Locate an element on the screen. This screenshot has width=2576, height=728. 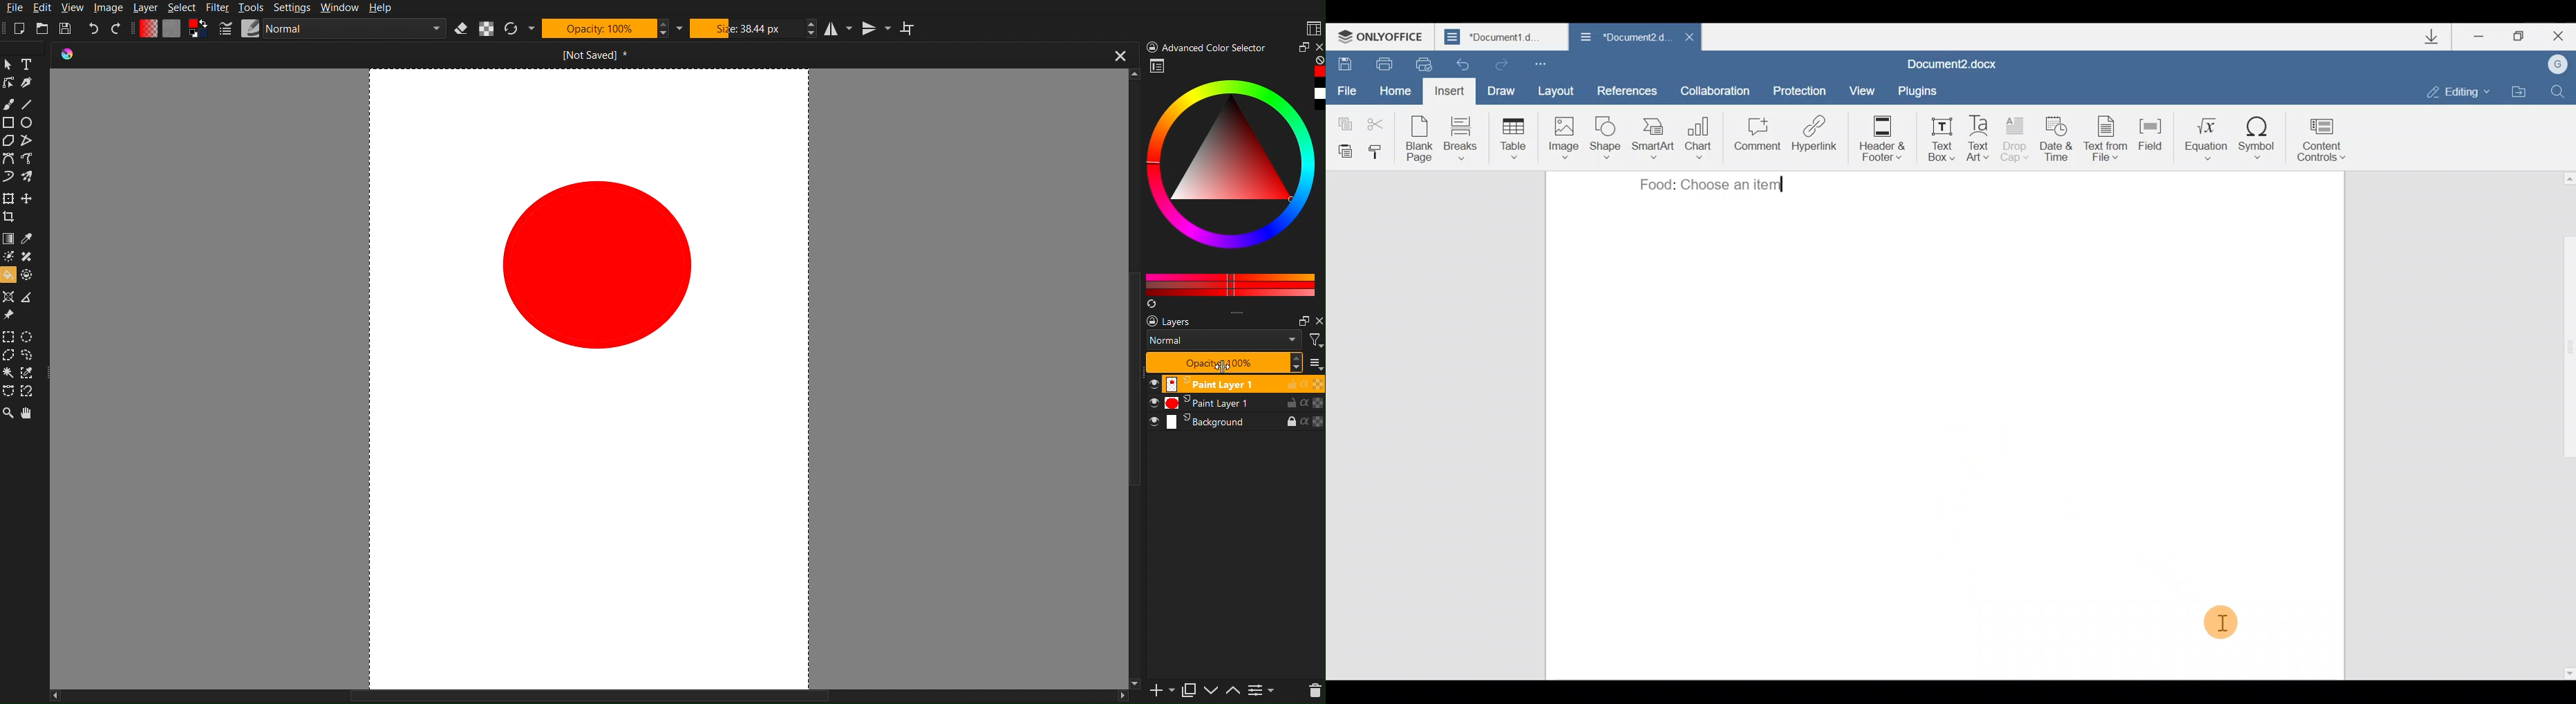
Scroll bar is located at coordinates (2564, 423).